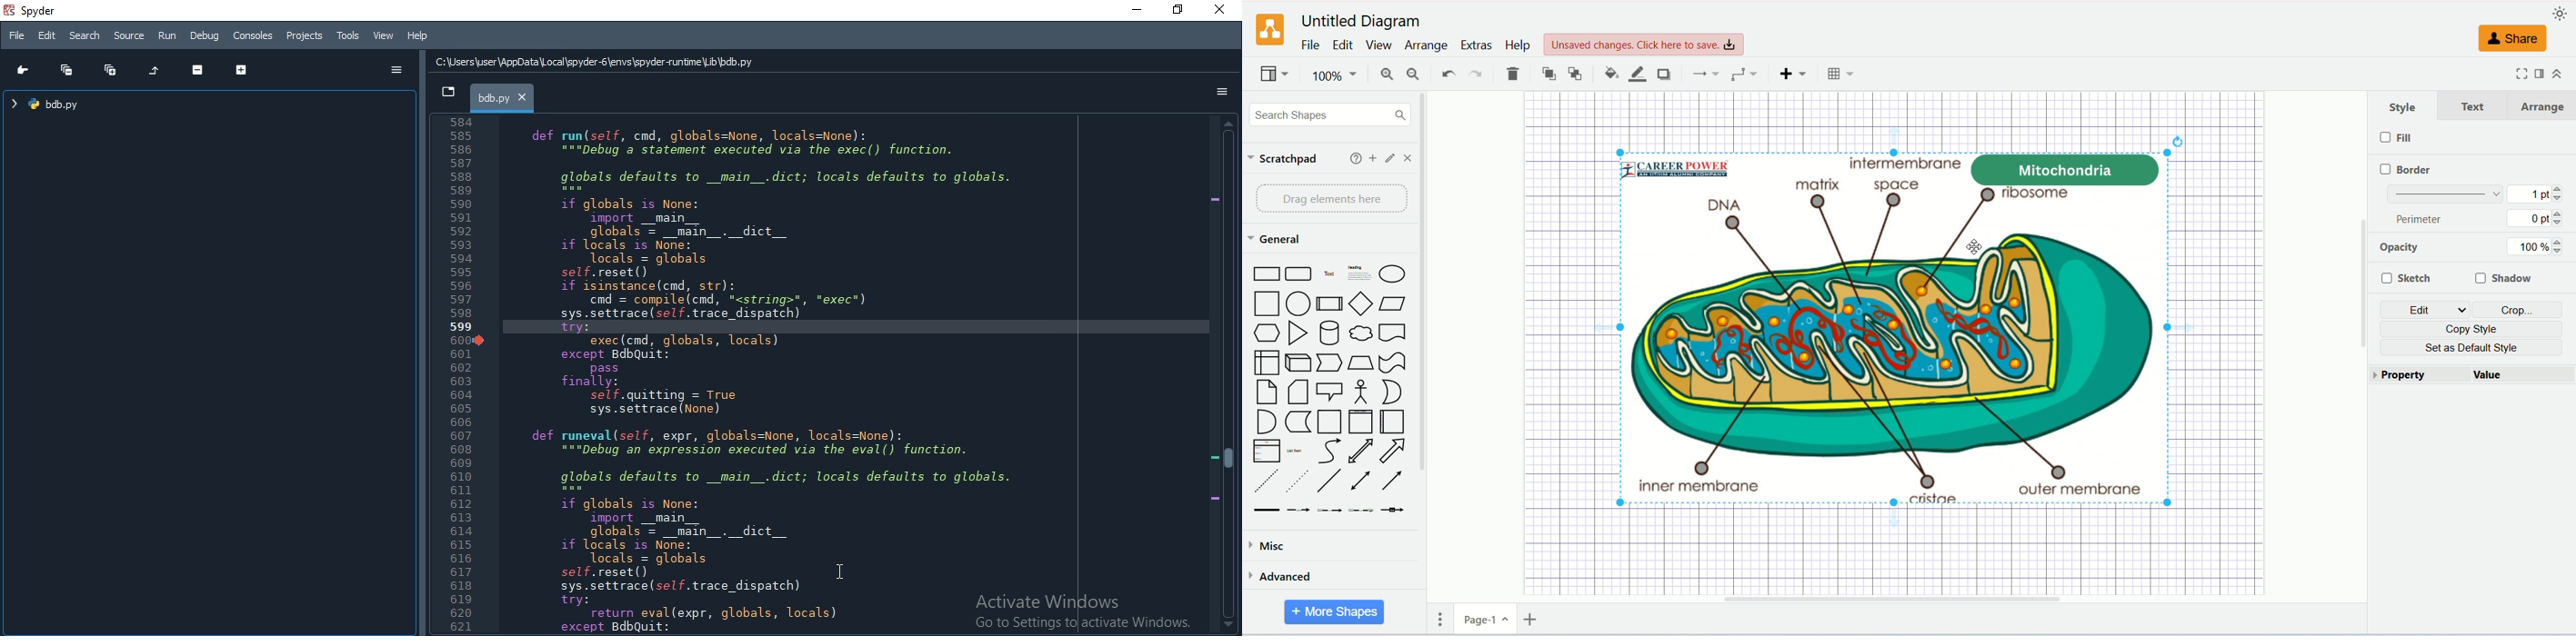 Image resolution: width=2576 pixels, height=644 pixels. Describe the element at coordinates (464, 375) in the screenshot. I see `Line Number` at that location.